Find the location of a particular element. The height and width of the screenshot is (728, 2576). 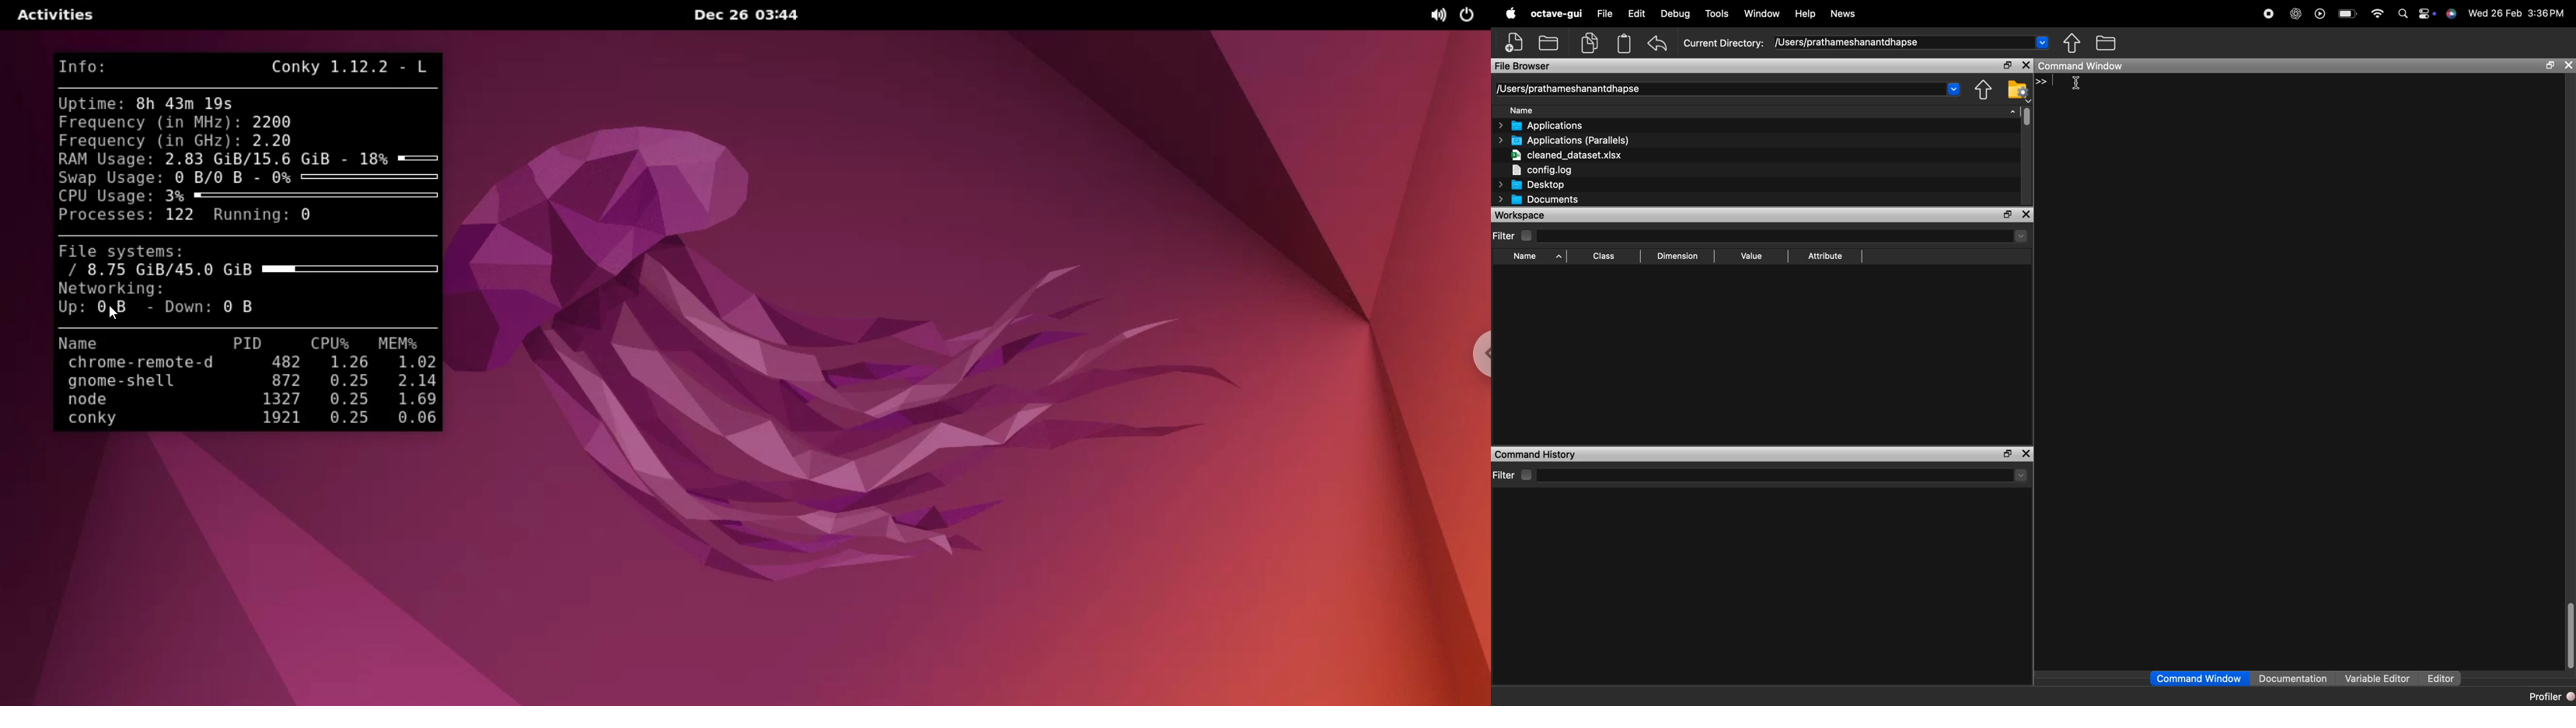

/Users/prathameshanantdhapse ~ is located at coordinates (1909, 43).